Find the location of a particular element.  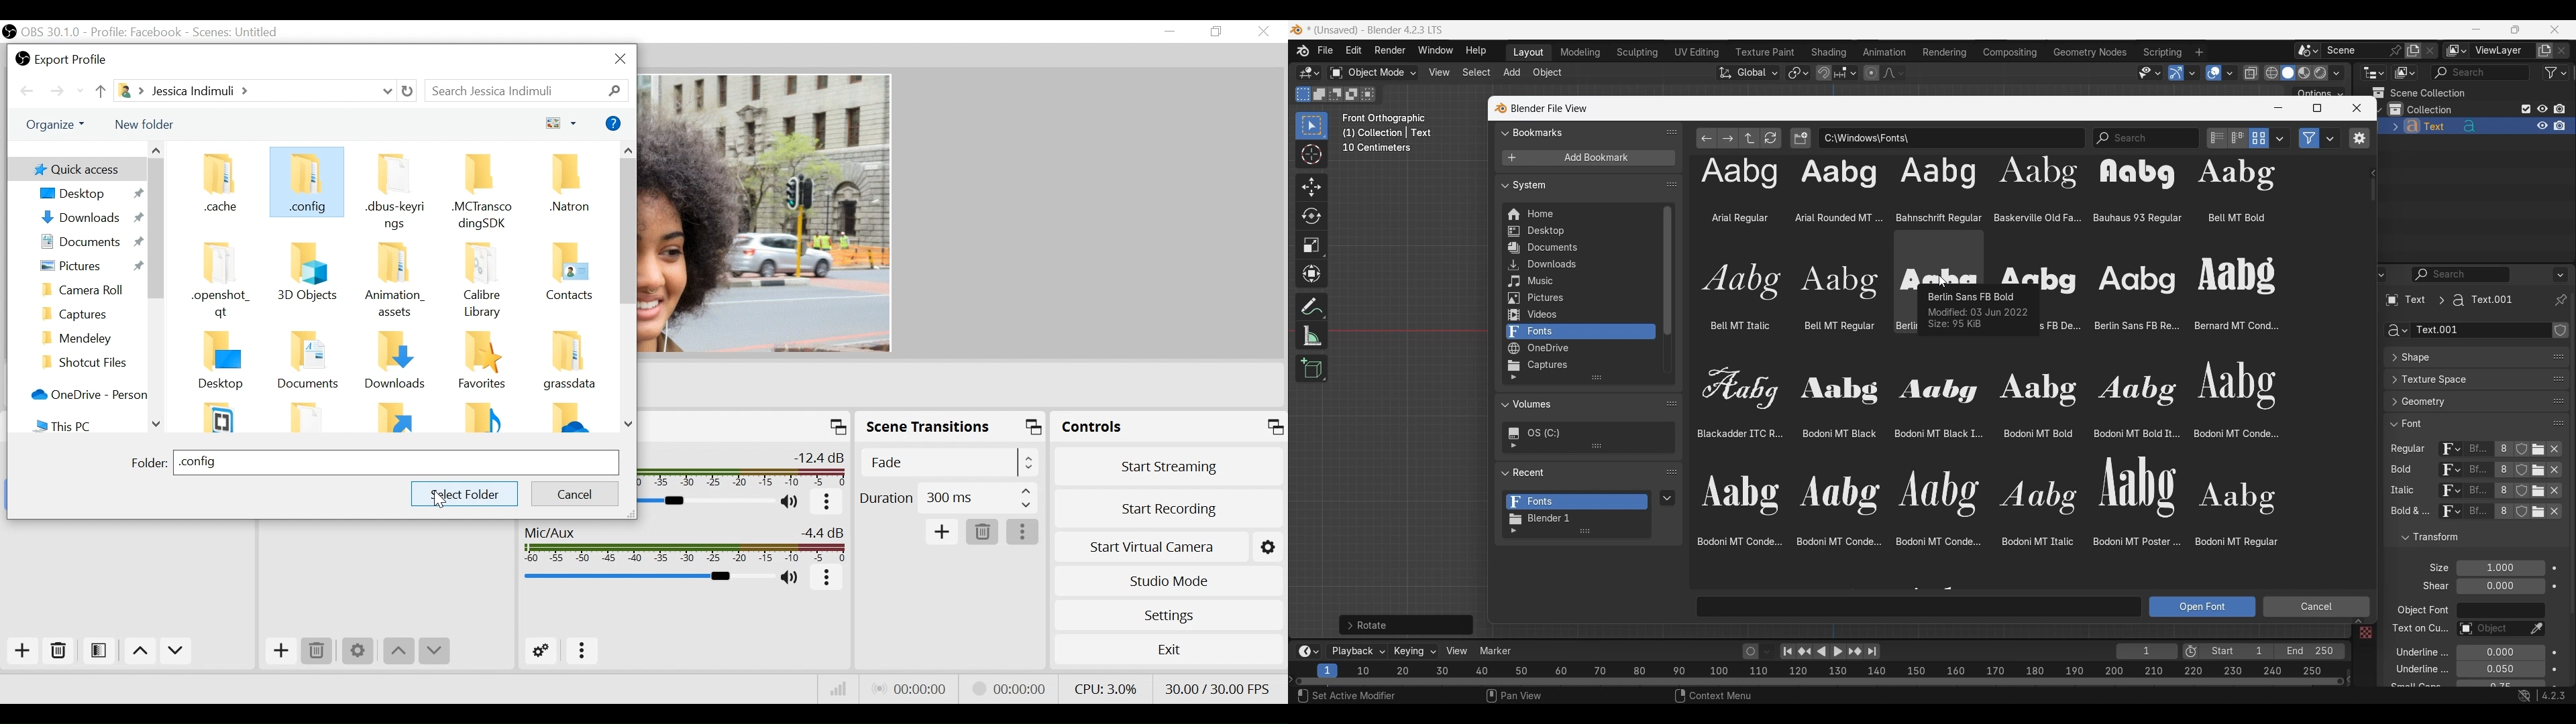

Frame description changed is located at coordinates (1387, 133).